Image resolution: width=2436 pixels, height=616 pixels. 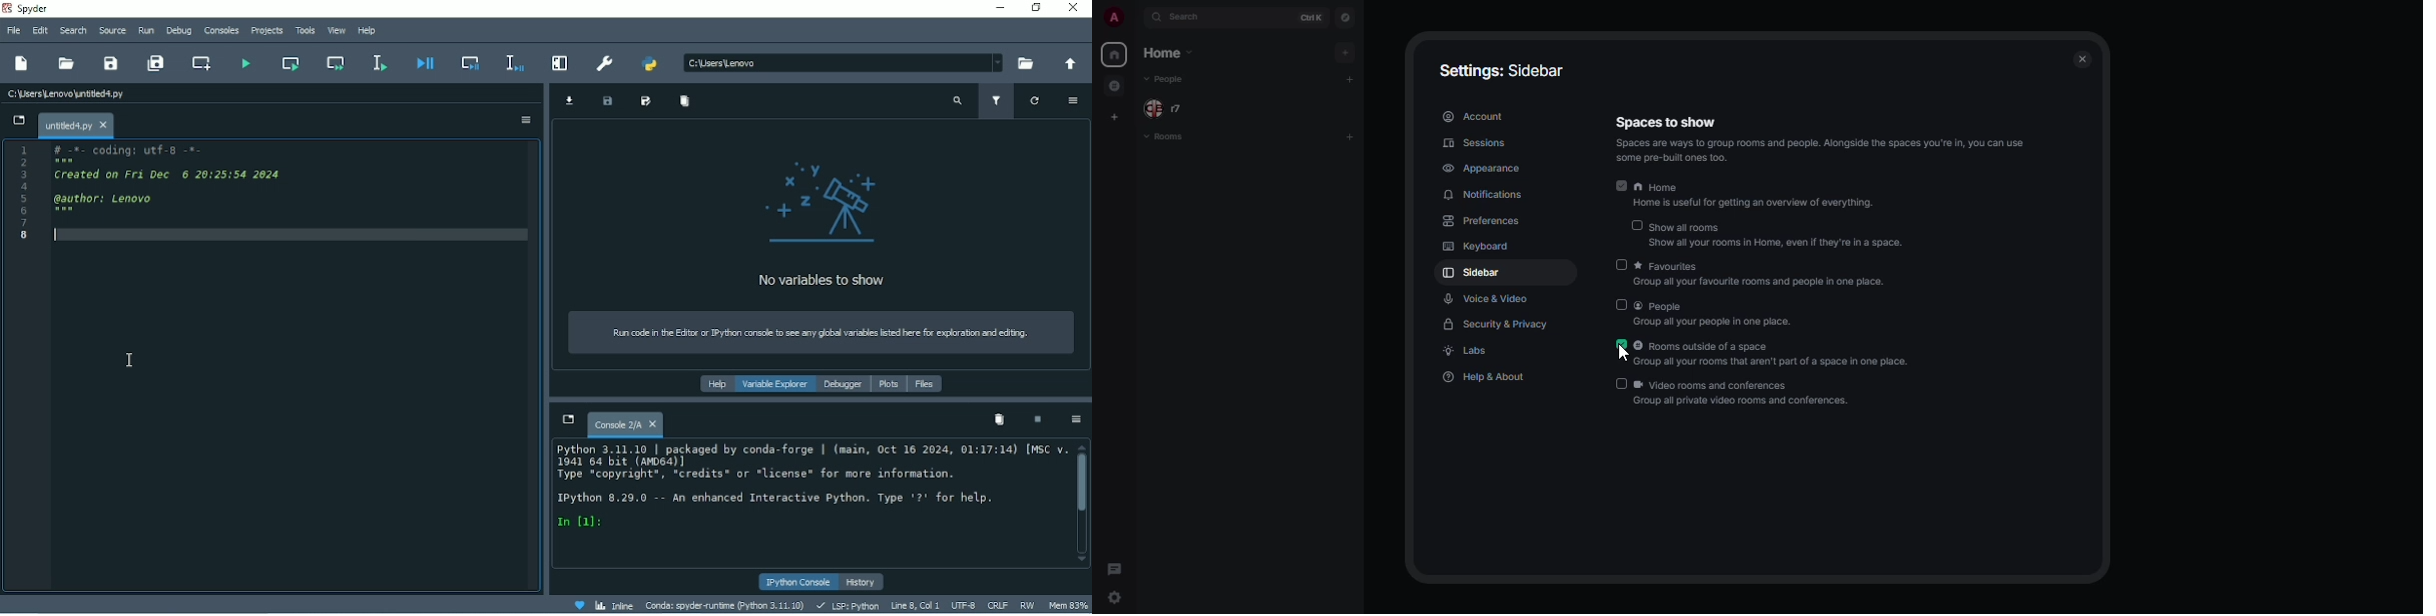 I want to click on Maximize current pane, so click(x=558, y=62).